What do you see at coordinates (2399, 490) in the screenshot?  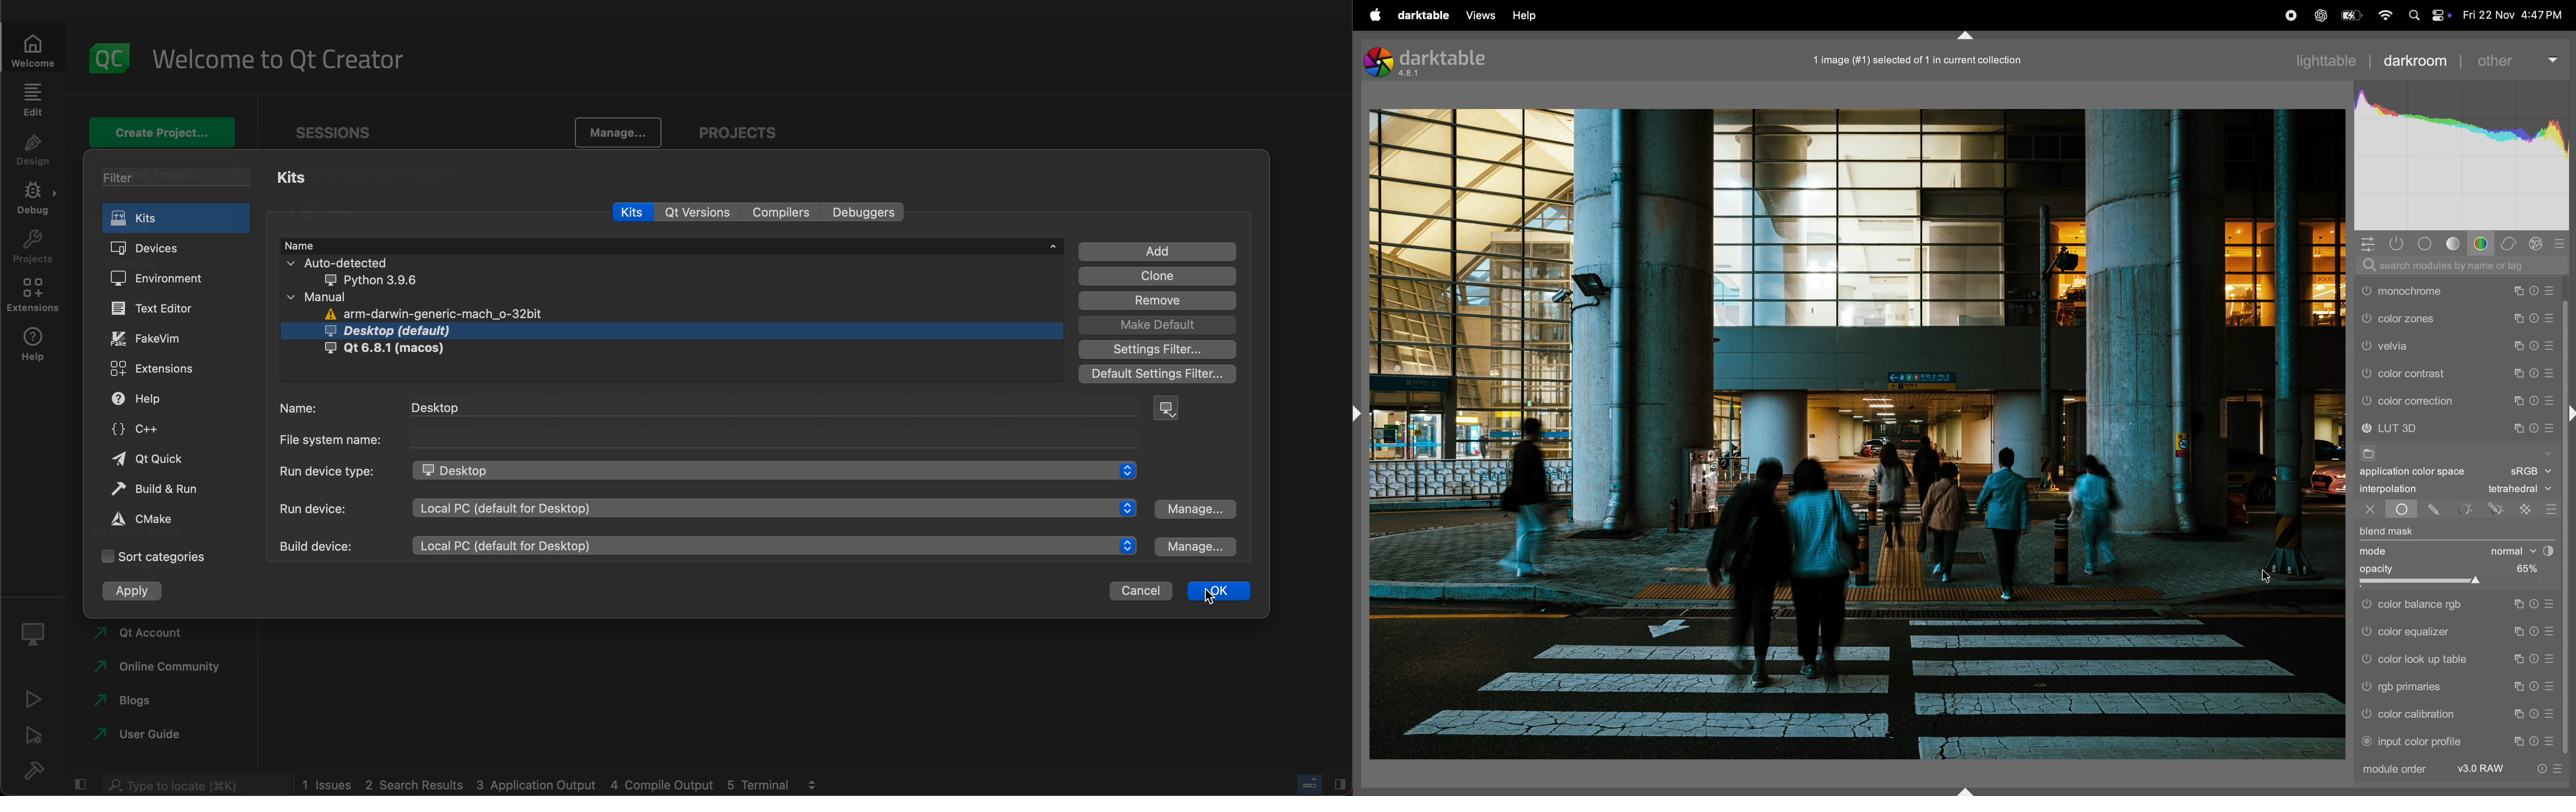 I see `interpolation` at bounding box center [2399, 490].